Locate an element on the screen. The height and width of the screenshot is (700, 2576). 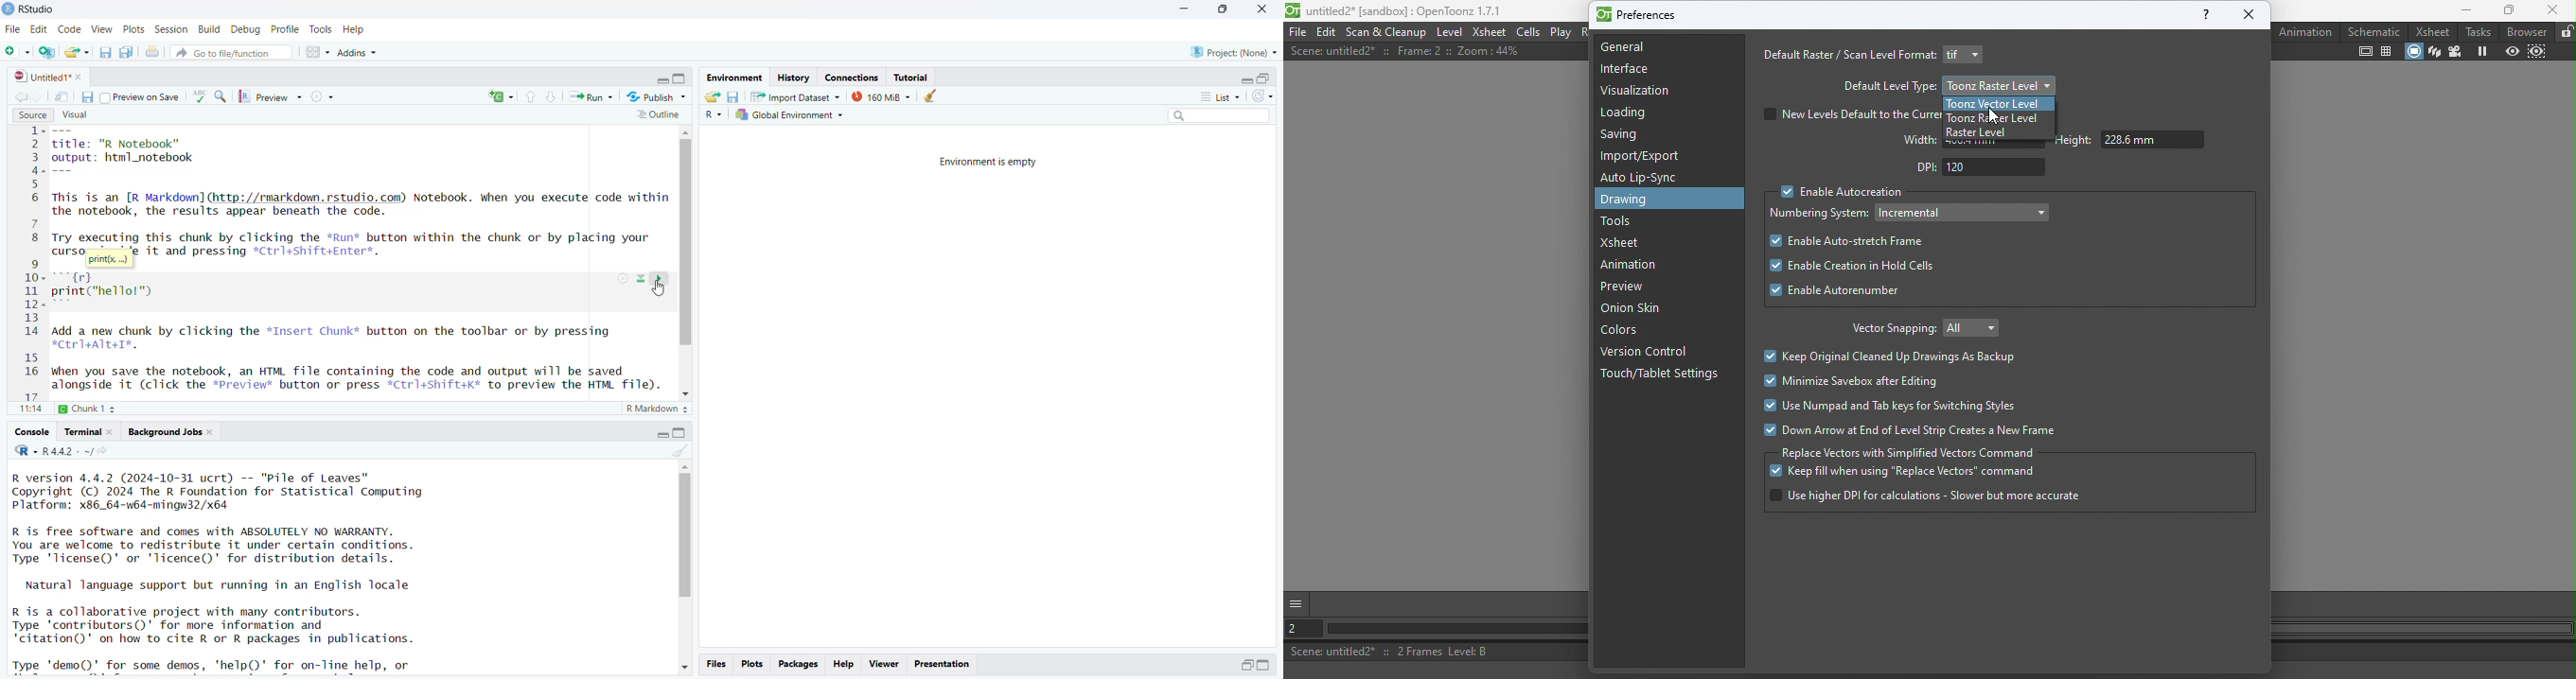
create a project is located at coordinates (49, 52).